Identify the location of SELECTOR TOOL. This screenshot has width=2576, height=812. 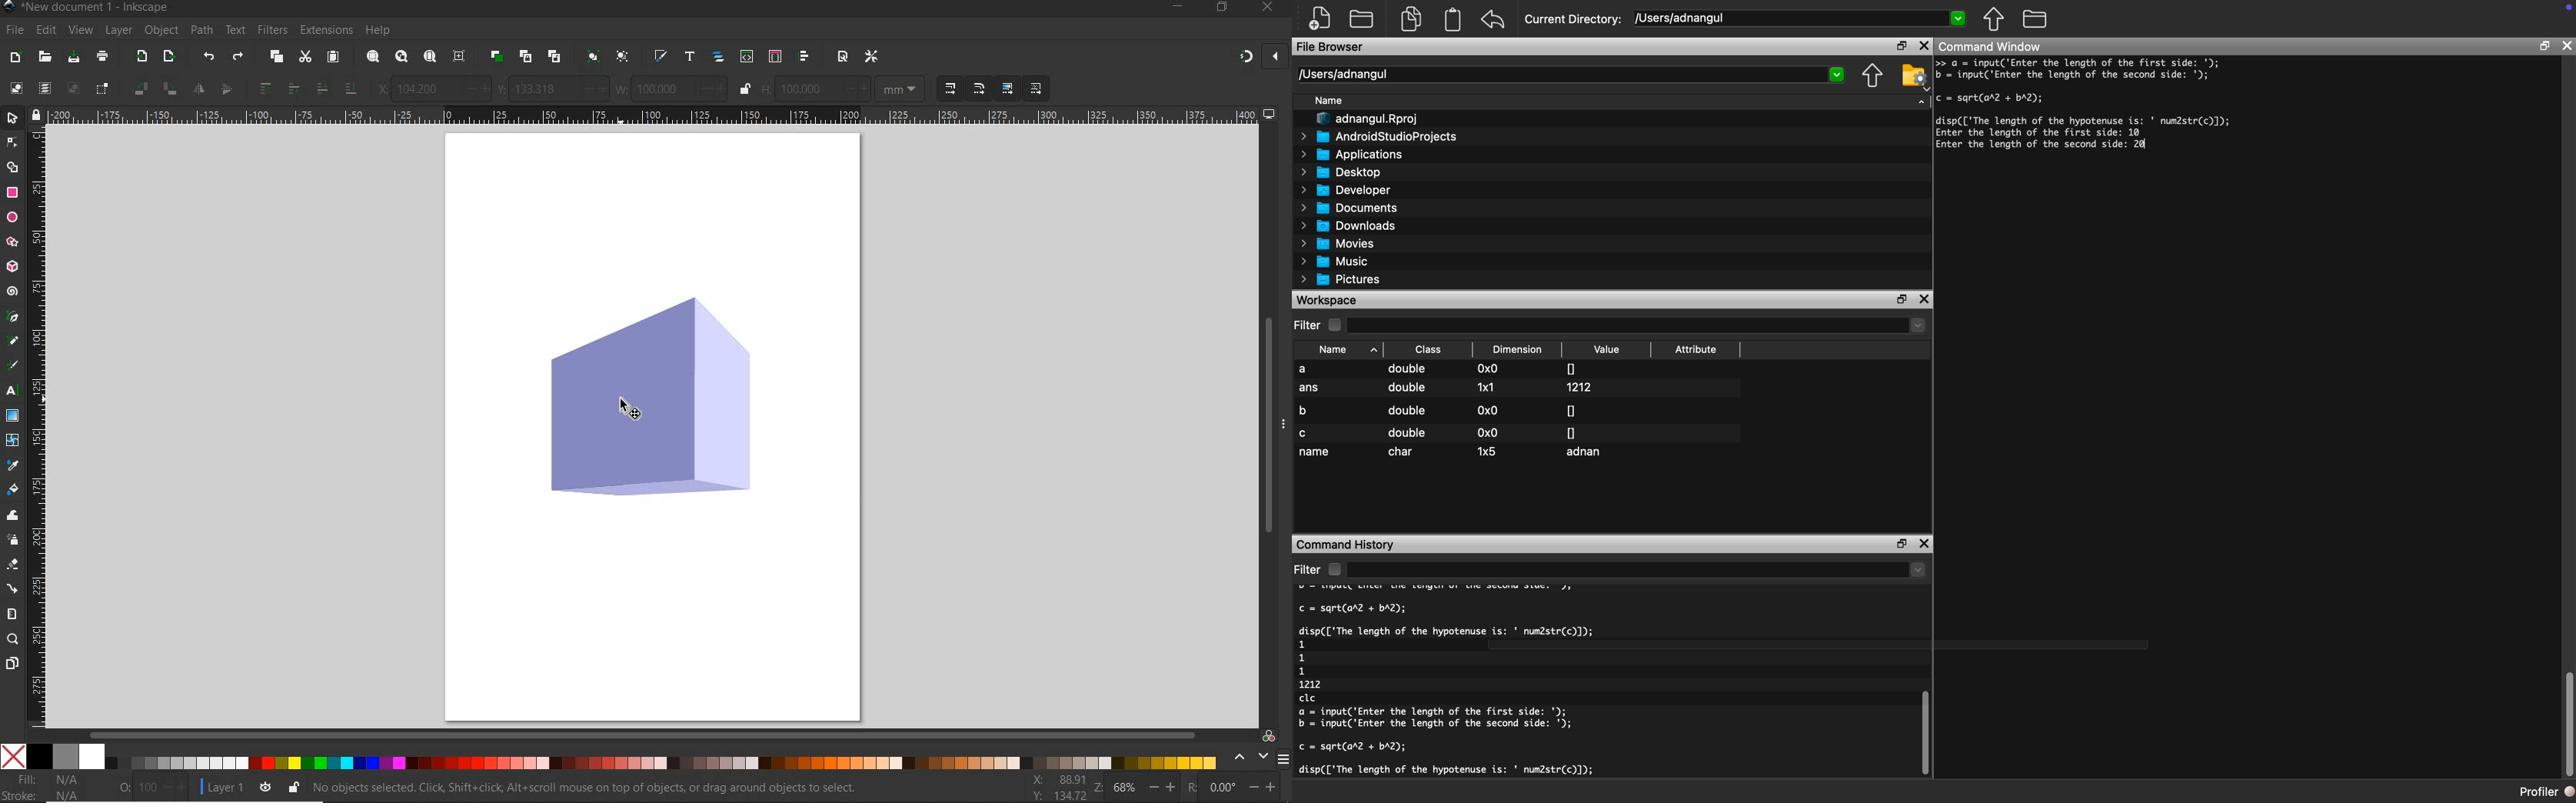
(12, 118).